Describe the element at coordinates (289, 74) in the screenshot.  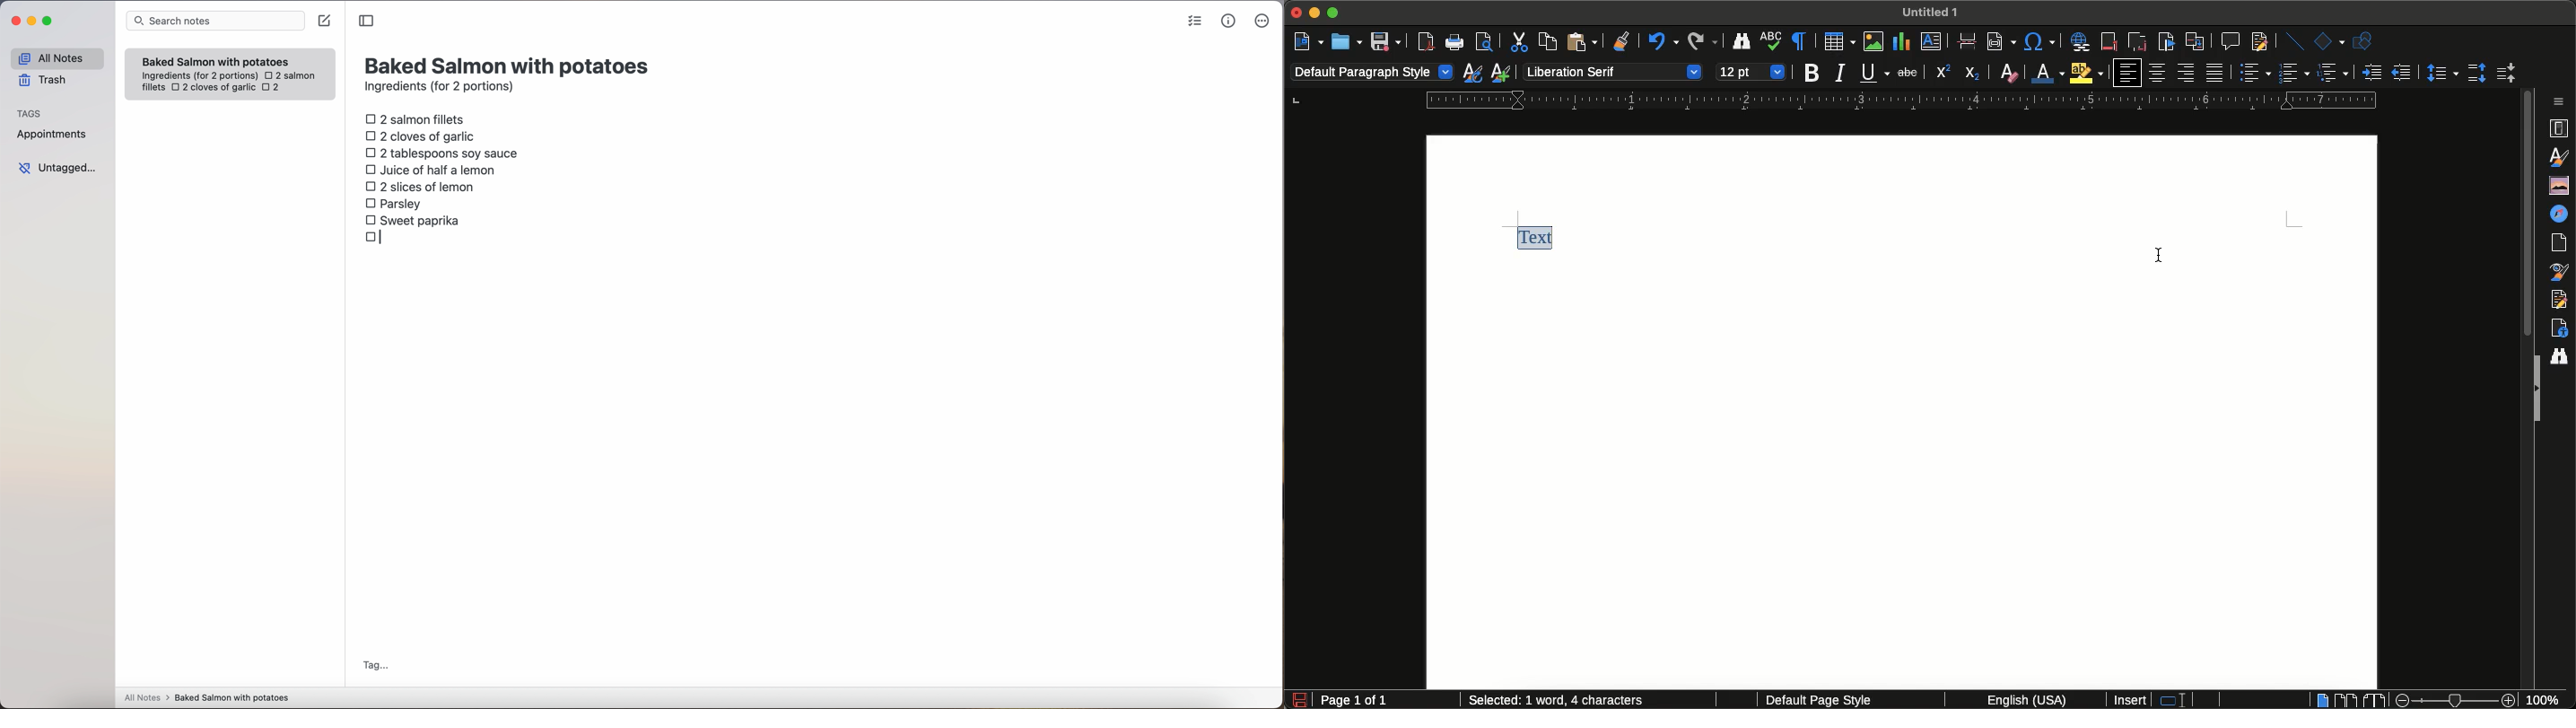
I see `2 salmon` at that location.